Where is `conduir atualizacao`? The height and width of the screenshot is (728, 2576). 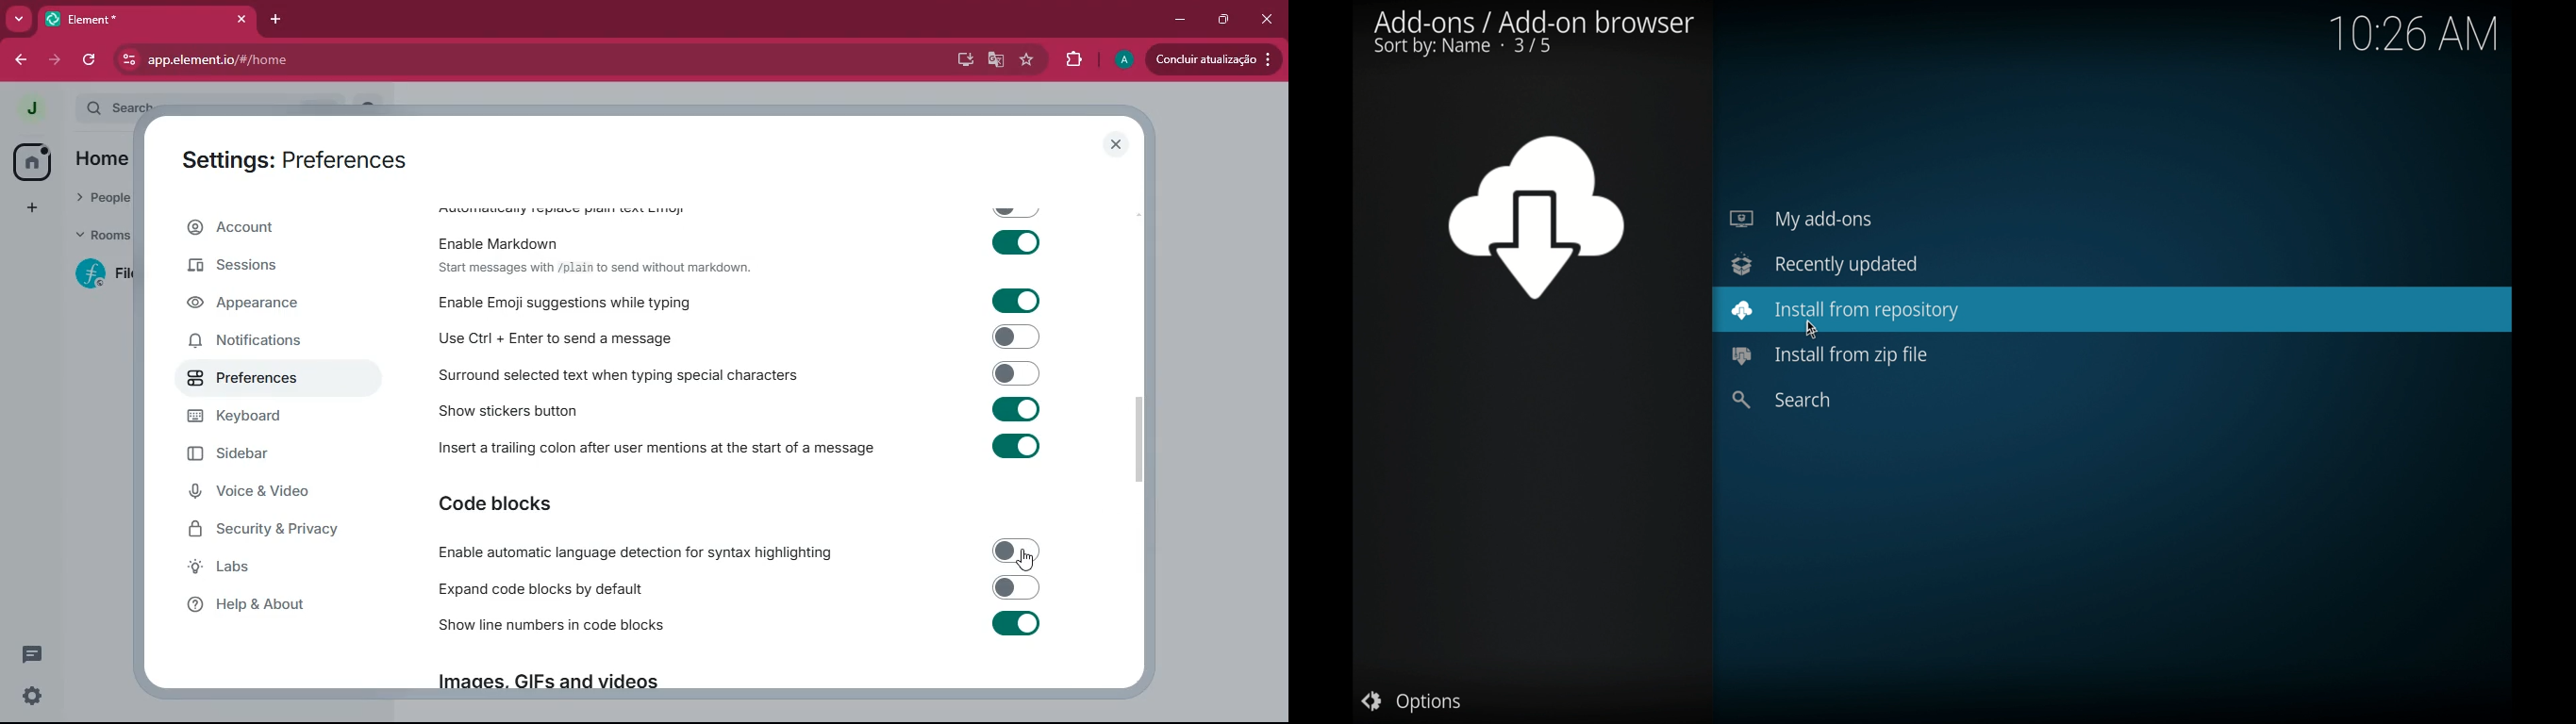
conduir atualizacao is located at coordinates (1212, 59).